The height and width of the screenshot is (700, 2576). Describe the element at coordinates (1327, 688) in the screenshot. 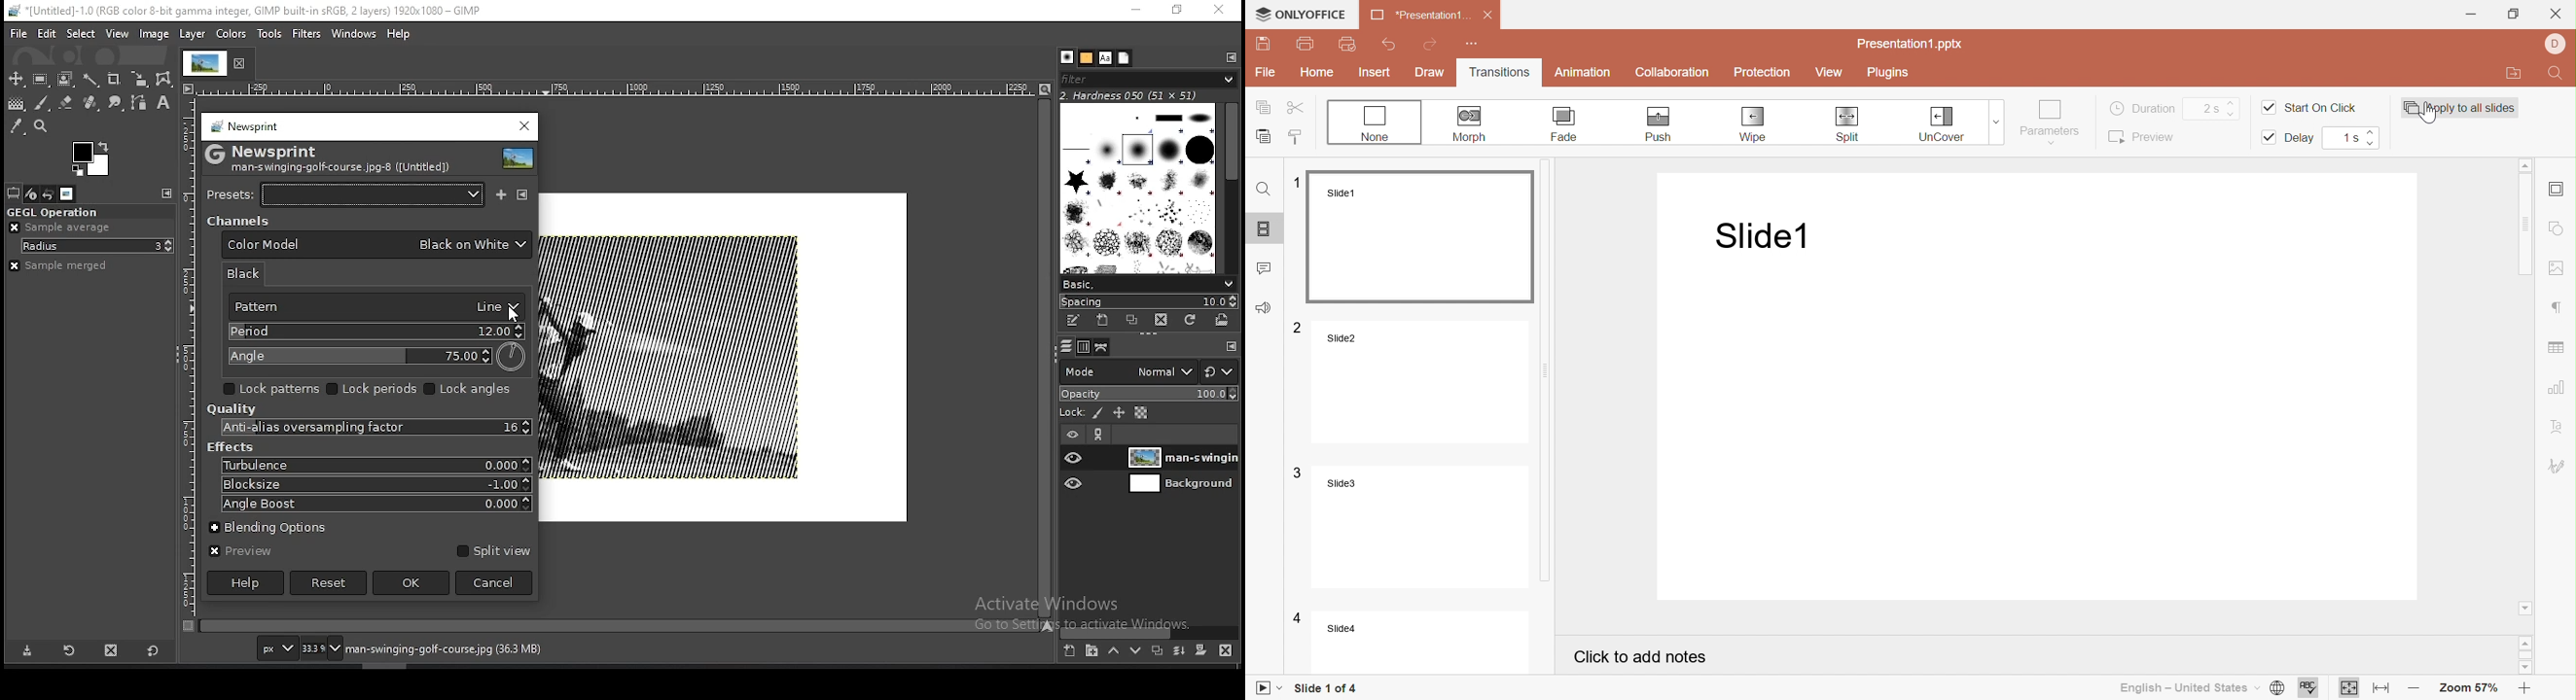

I see `Slide 1 of 4` at that location.